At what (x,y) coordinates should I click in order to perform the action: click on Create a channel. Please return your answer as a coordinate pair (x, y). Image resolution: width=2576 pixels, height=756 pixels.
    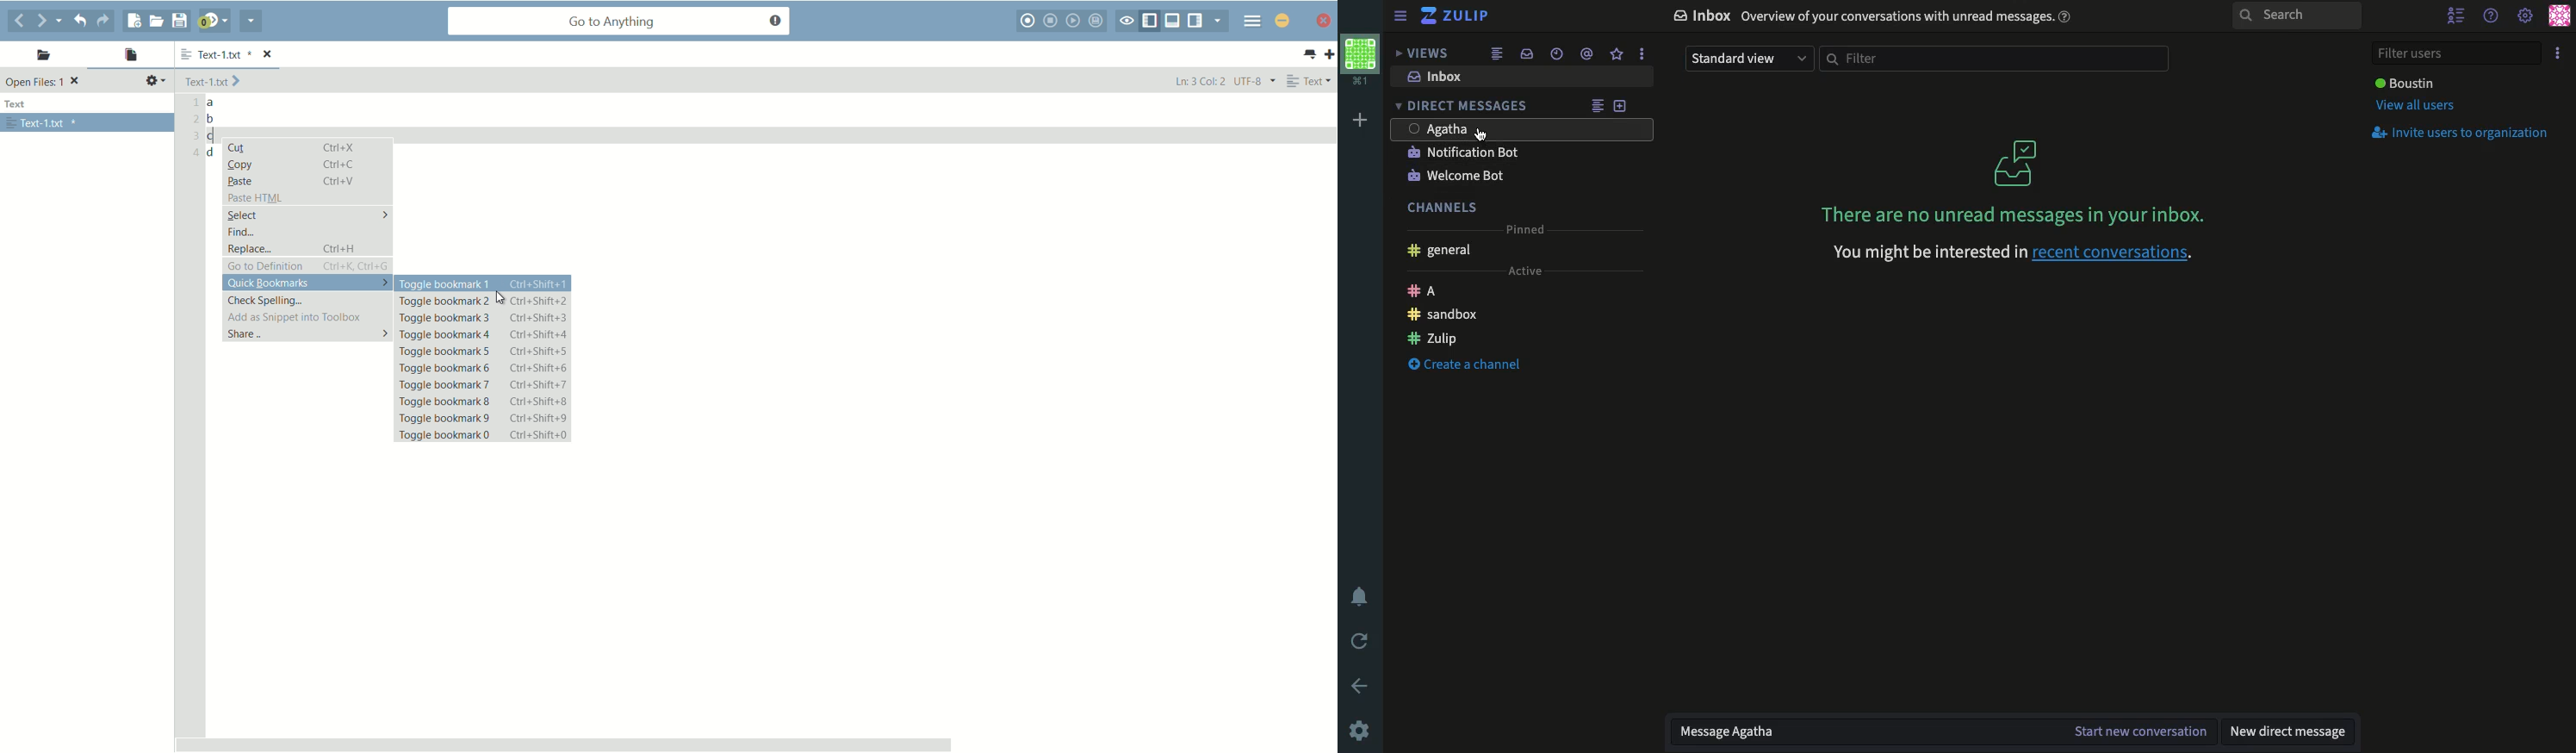
    Looking at the image, I should click on (1466, 362).